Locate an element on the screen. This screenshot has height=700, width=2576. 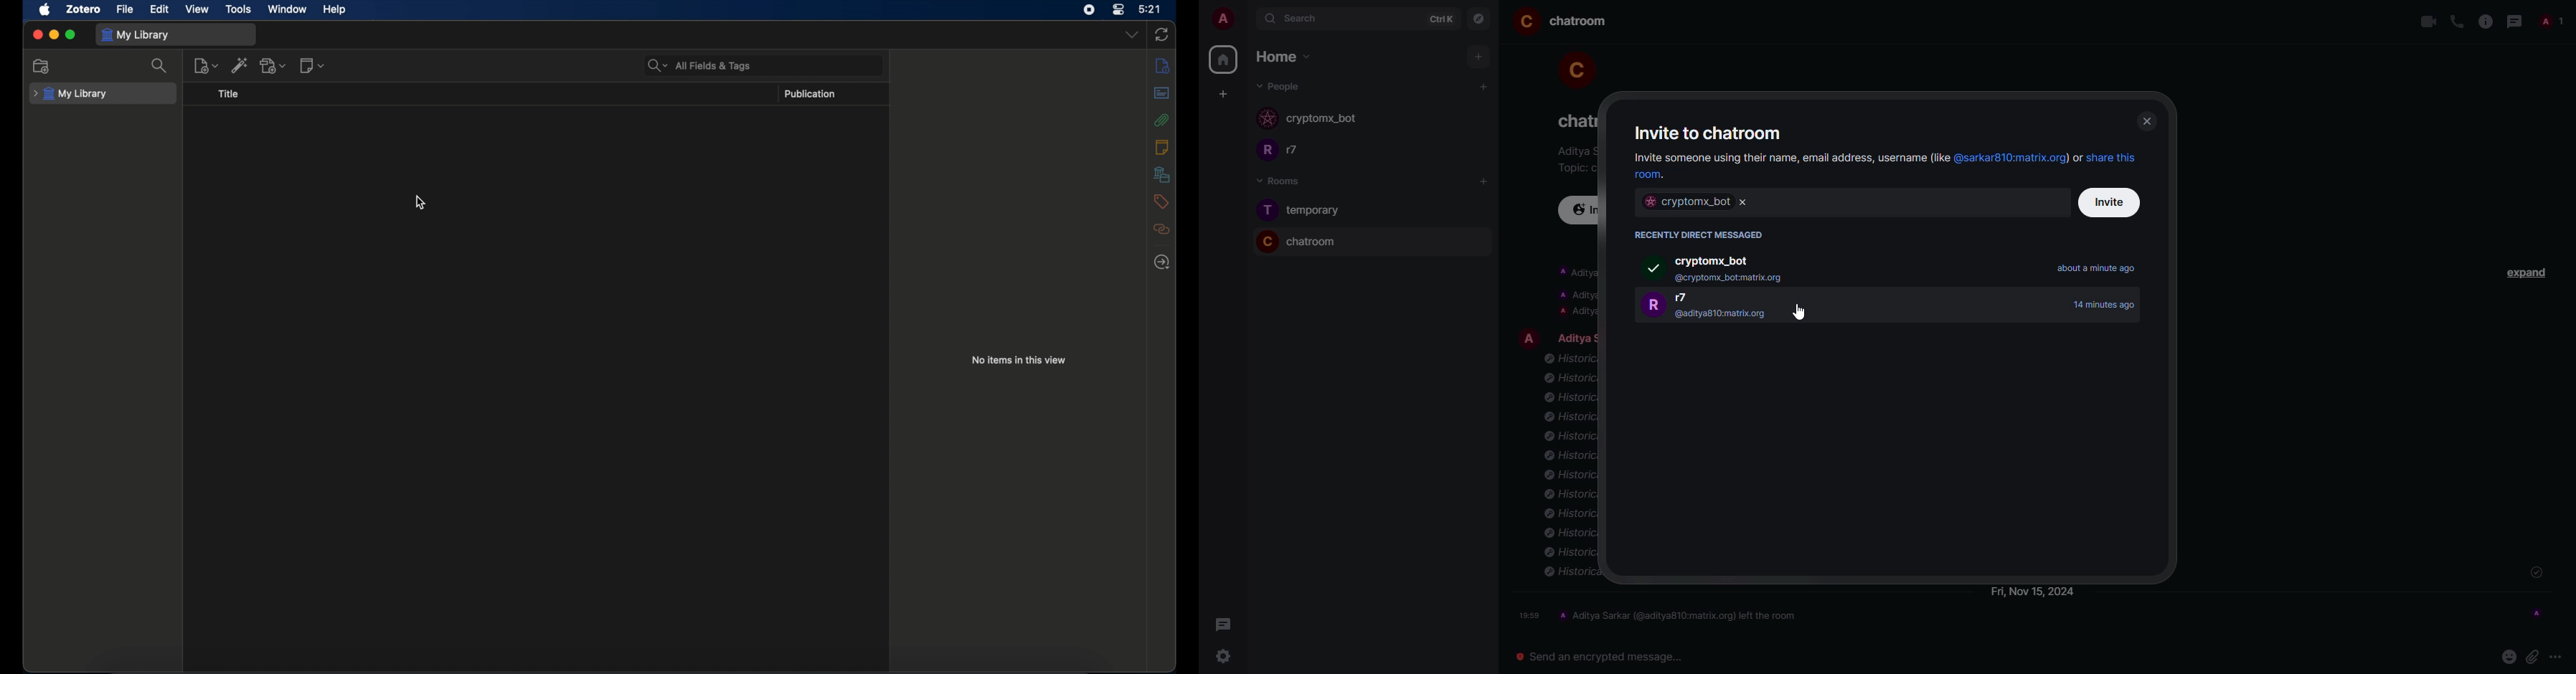
search bar is located at coordinates (699, 66).